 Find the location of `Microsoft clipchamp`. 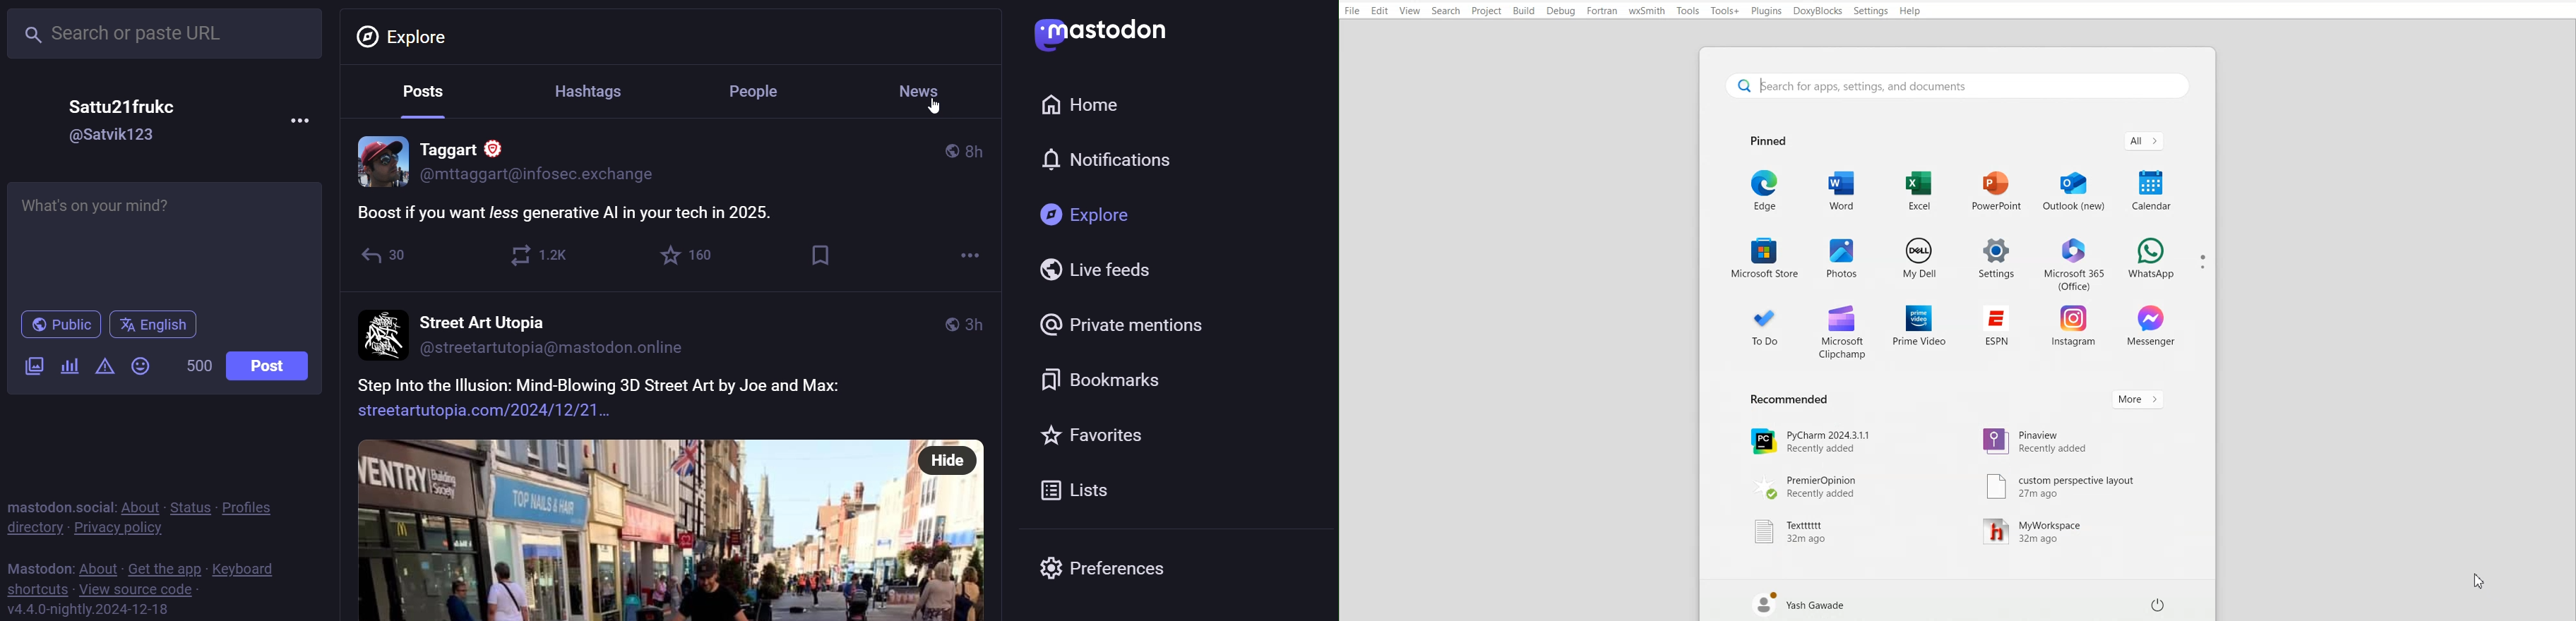

Microsoft clipchamp is located at coordinates (1843, 332).